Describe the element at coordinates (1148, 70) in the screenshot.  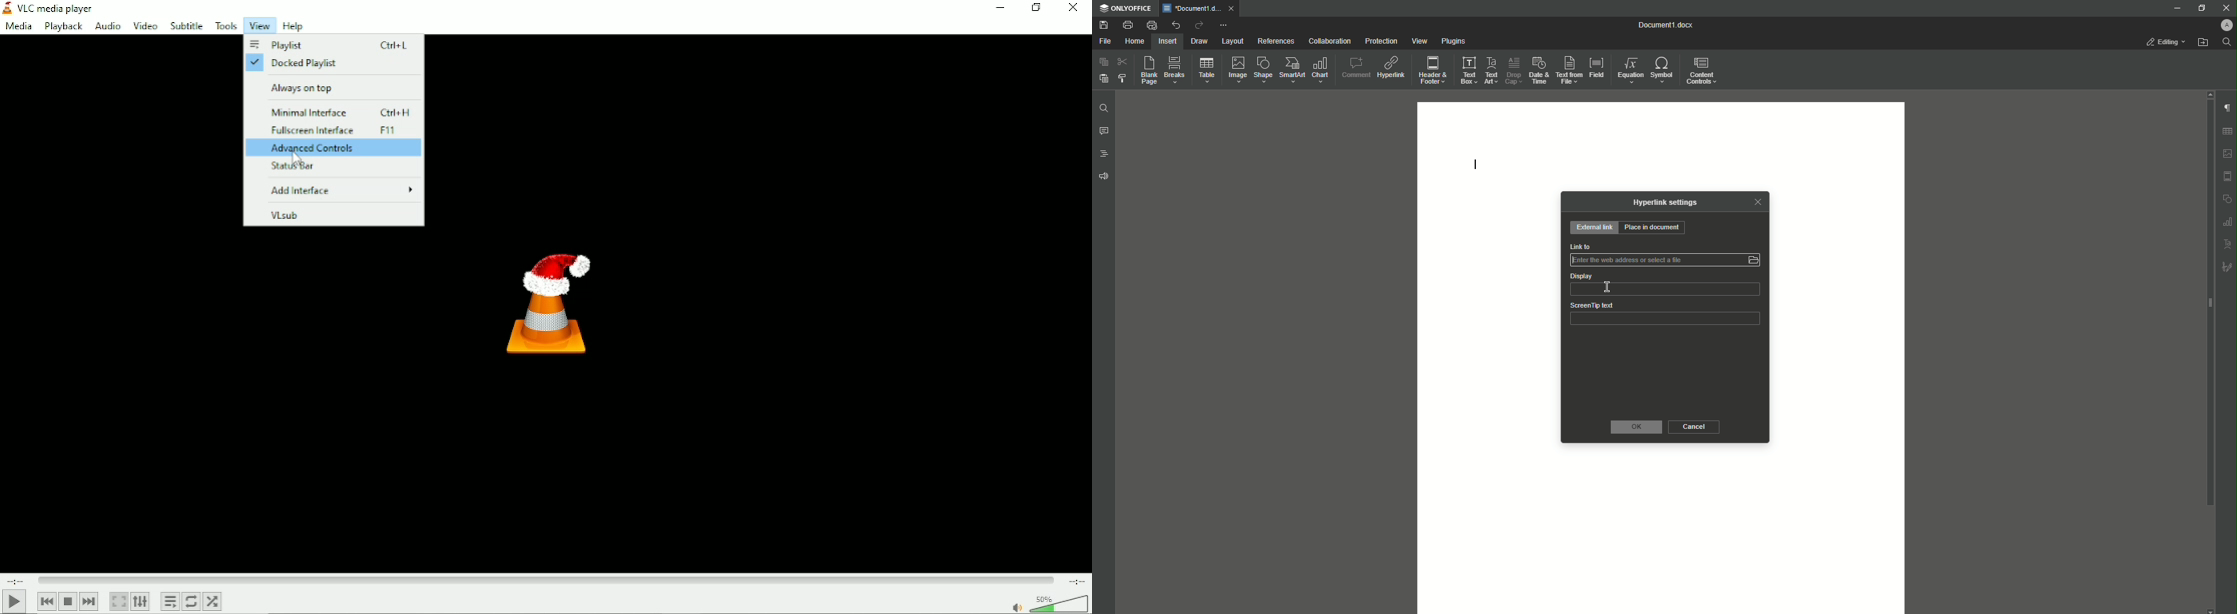
I see `Blank Page` at that location.